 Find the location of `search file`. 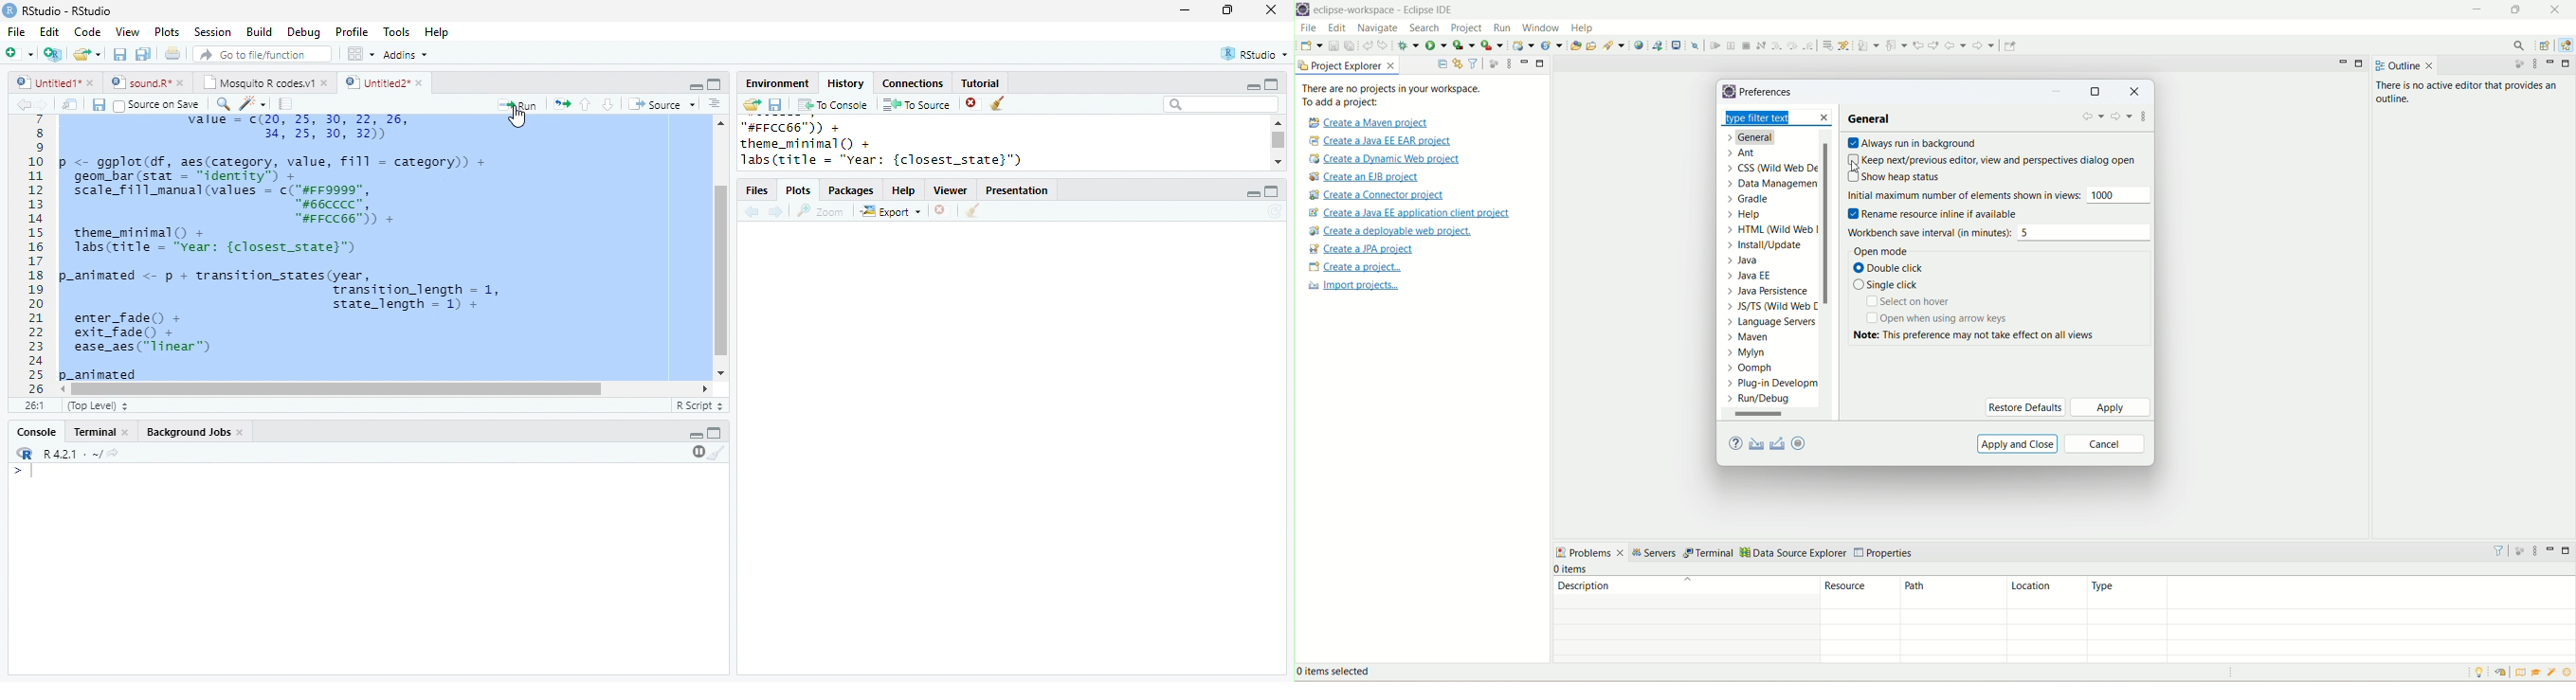

search file is located at coordinates (261, 54).